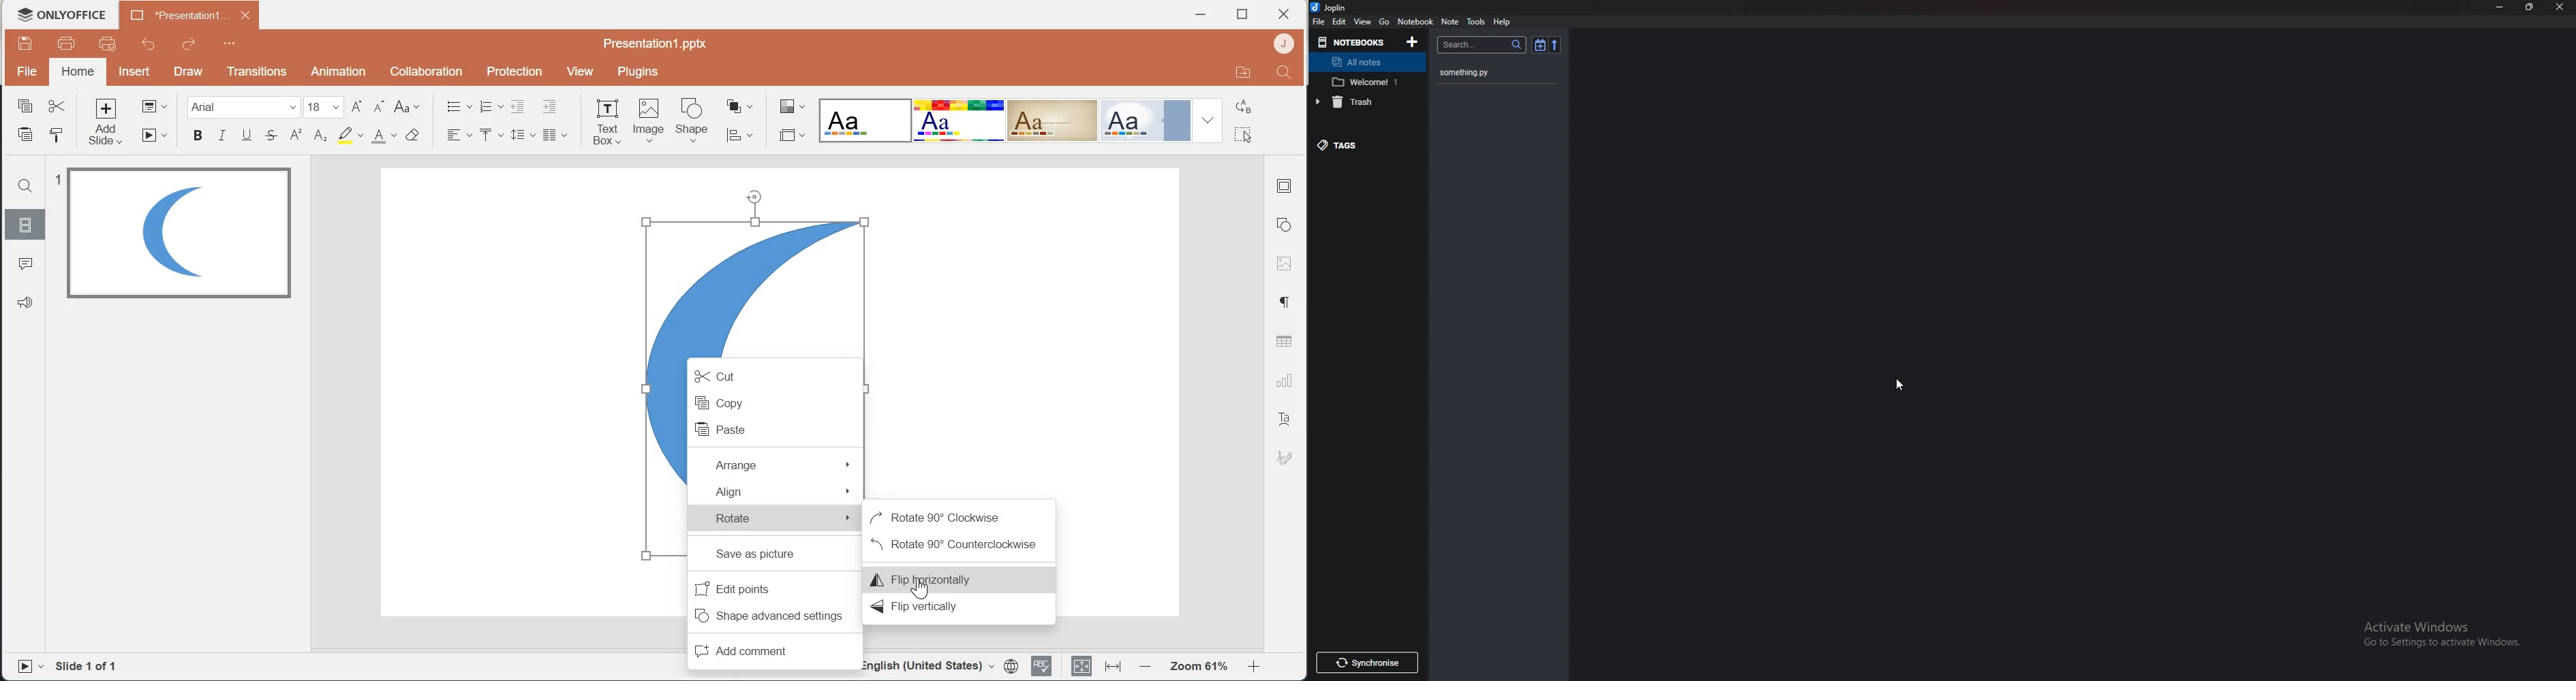  Describe the element at coordinates (2441, 641) in the screenshot. I see `activate windows` at that location.